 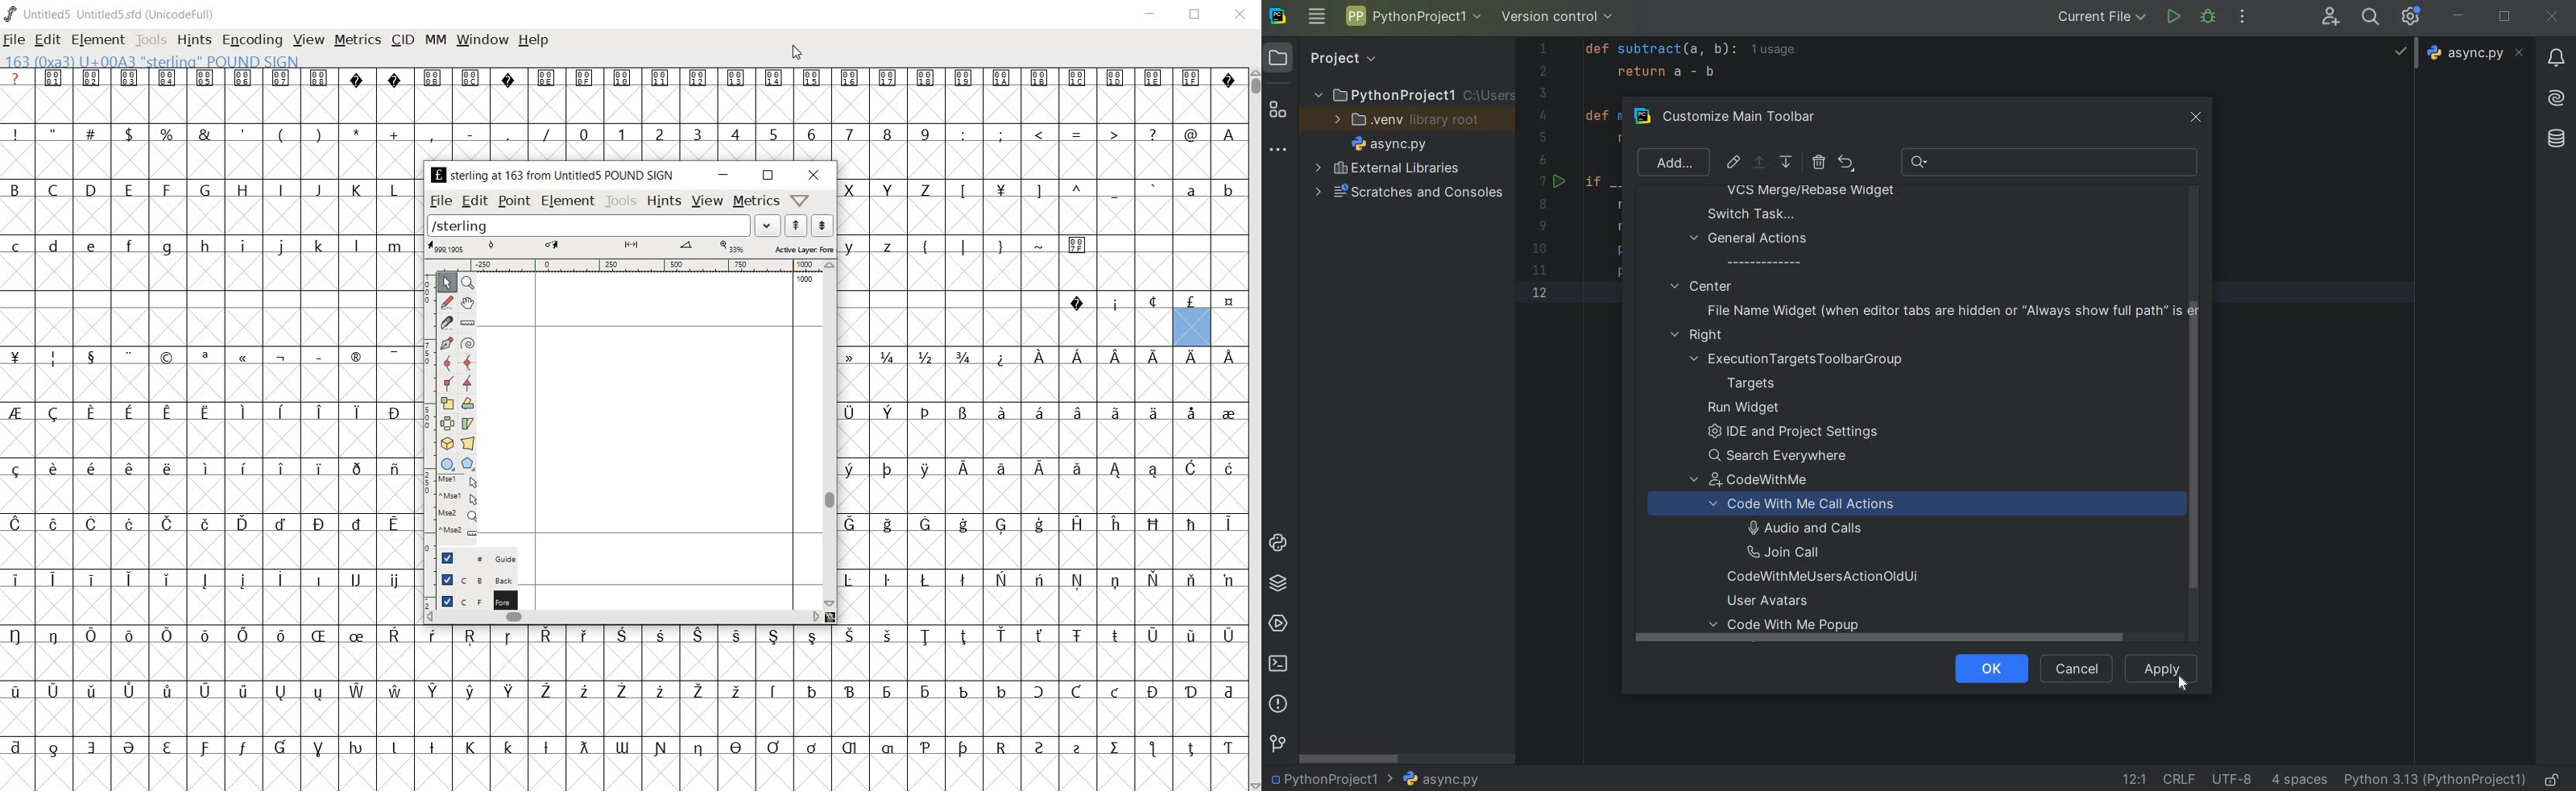 I want to click on show the previous word list, so click(x=796, y=226).